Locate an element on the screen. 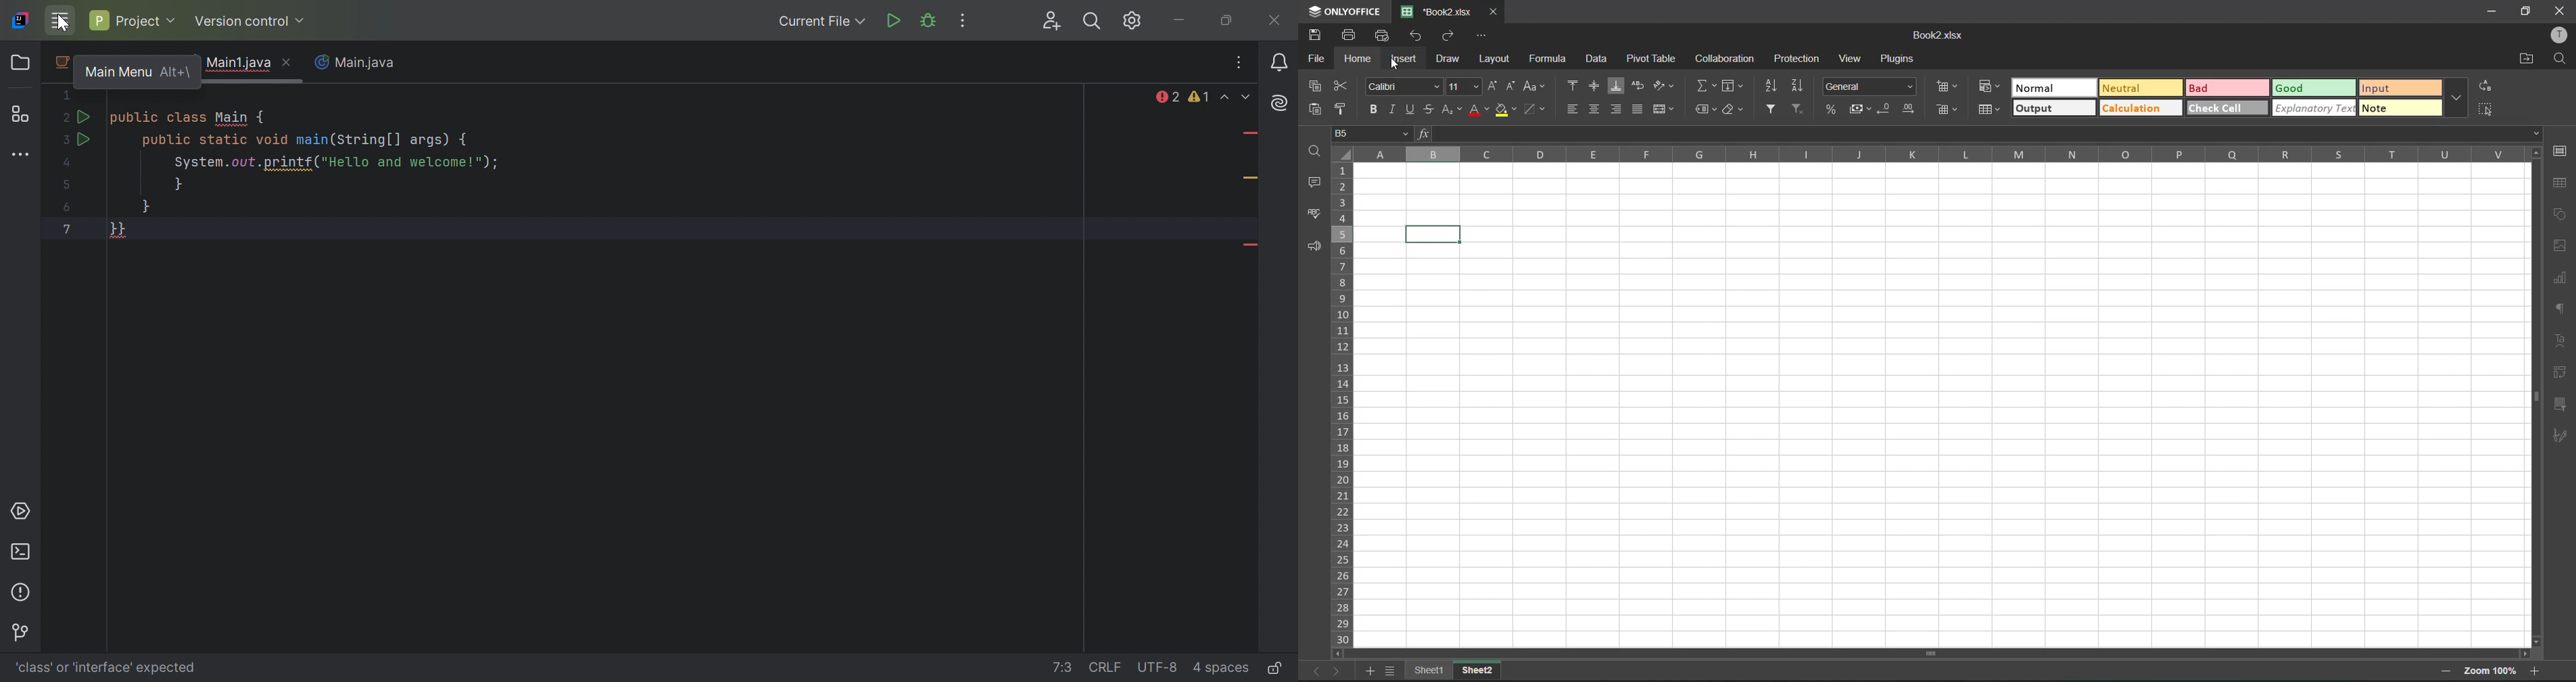 The height and width of the screenshot is (700, 2576). zoom 100% is located at coordinates (2491, 672).